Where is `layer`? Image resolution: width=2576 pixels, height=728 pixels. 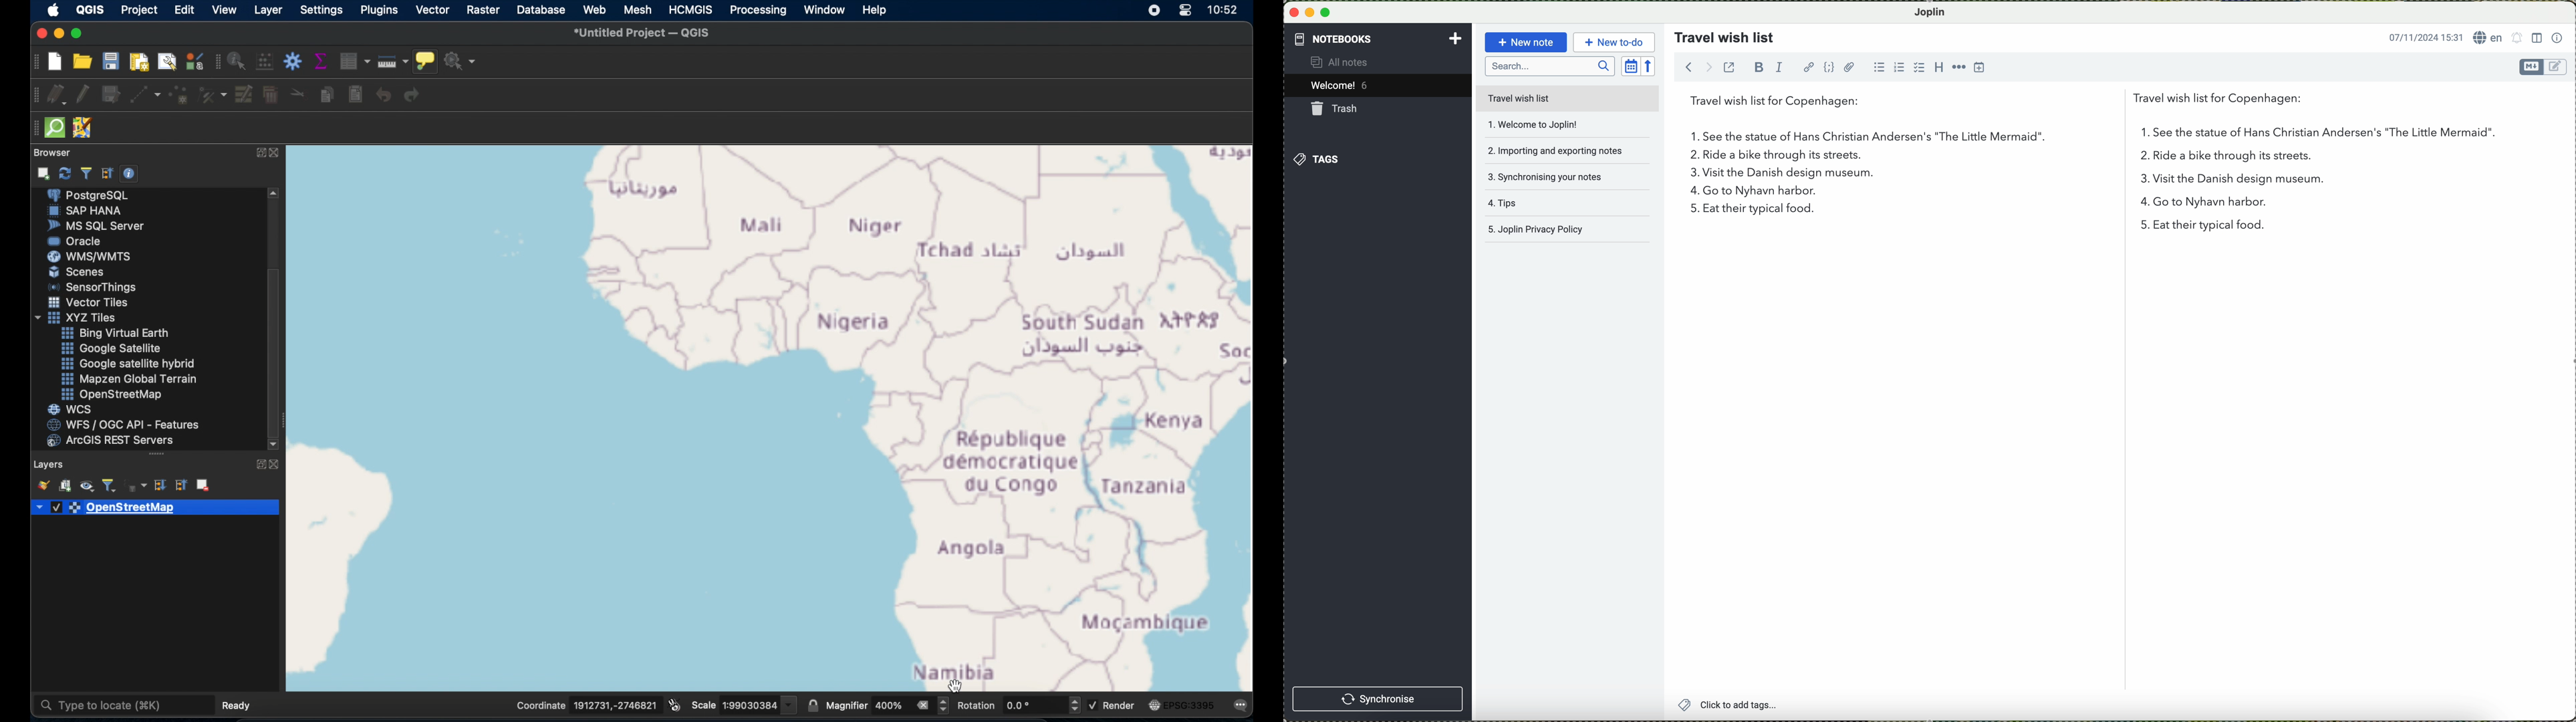 layer is located at coordinates (269, 11).